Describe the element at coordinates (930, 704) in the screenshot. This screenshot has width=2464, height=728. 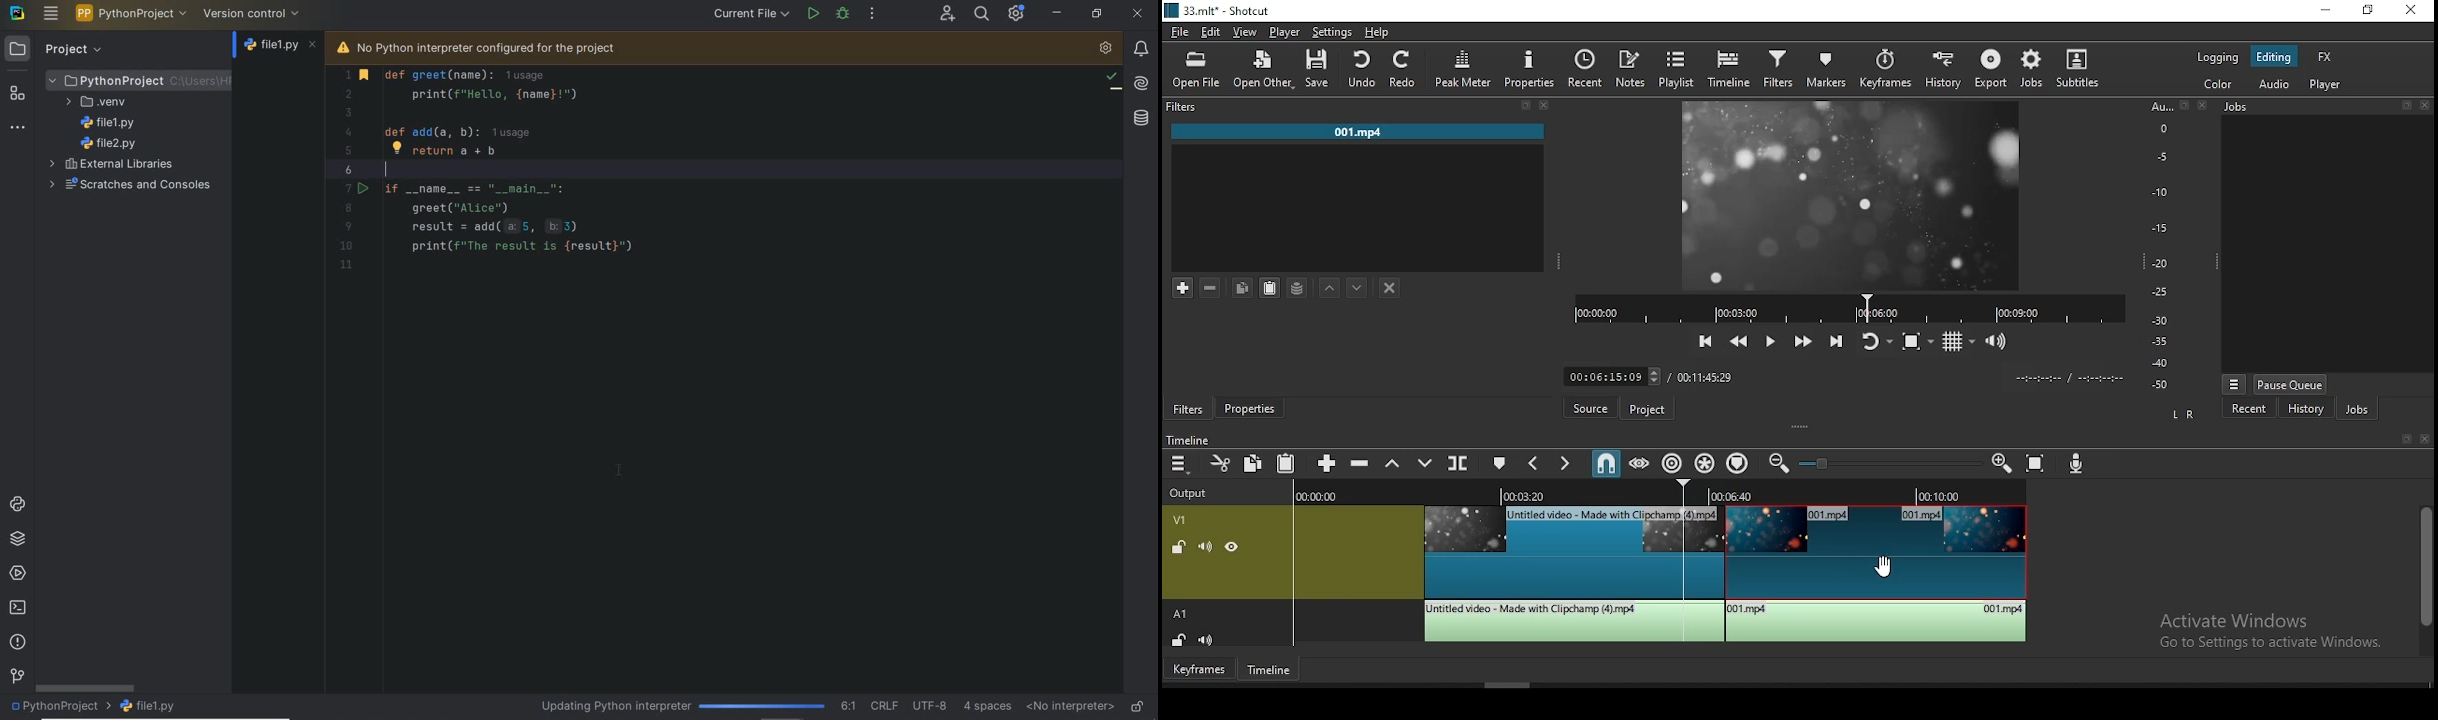
I see `file encoding` at that location.